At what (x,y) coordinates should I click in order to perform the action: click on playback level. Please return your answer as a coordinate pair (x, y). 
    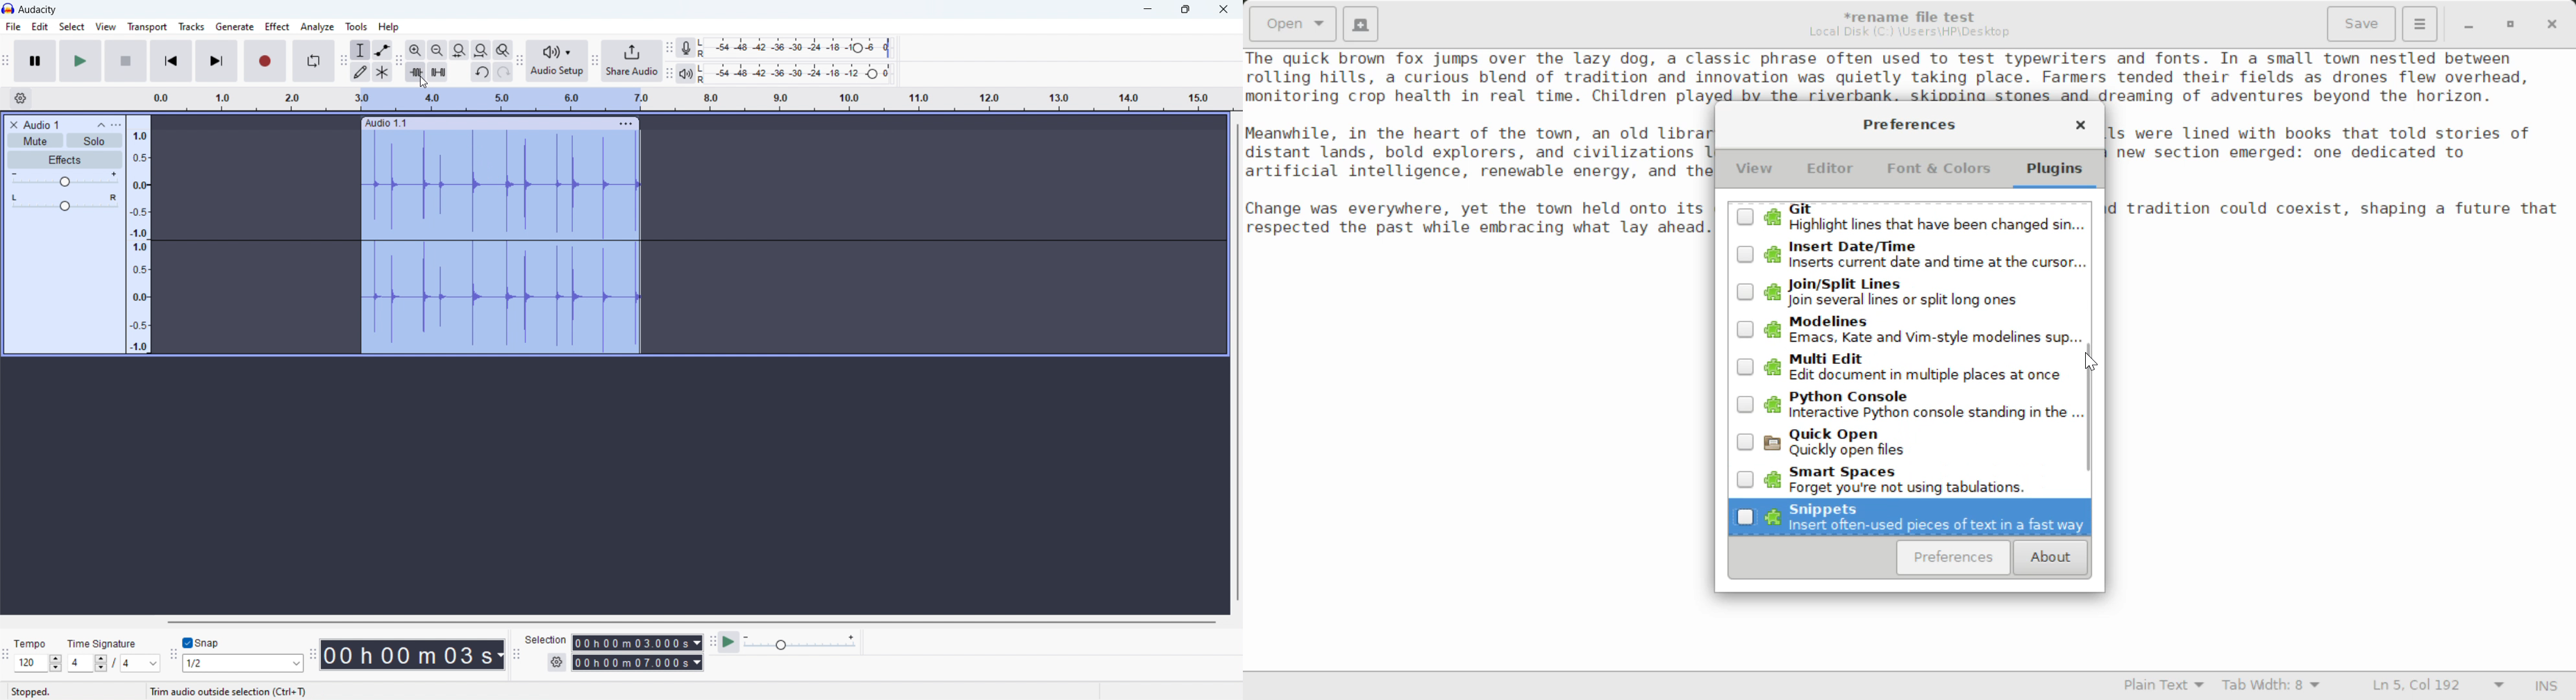
    Looking at the image, I should click on (801, 73).